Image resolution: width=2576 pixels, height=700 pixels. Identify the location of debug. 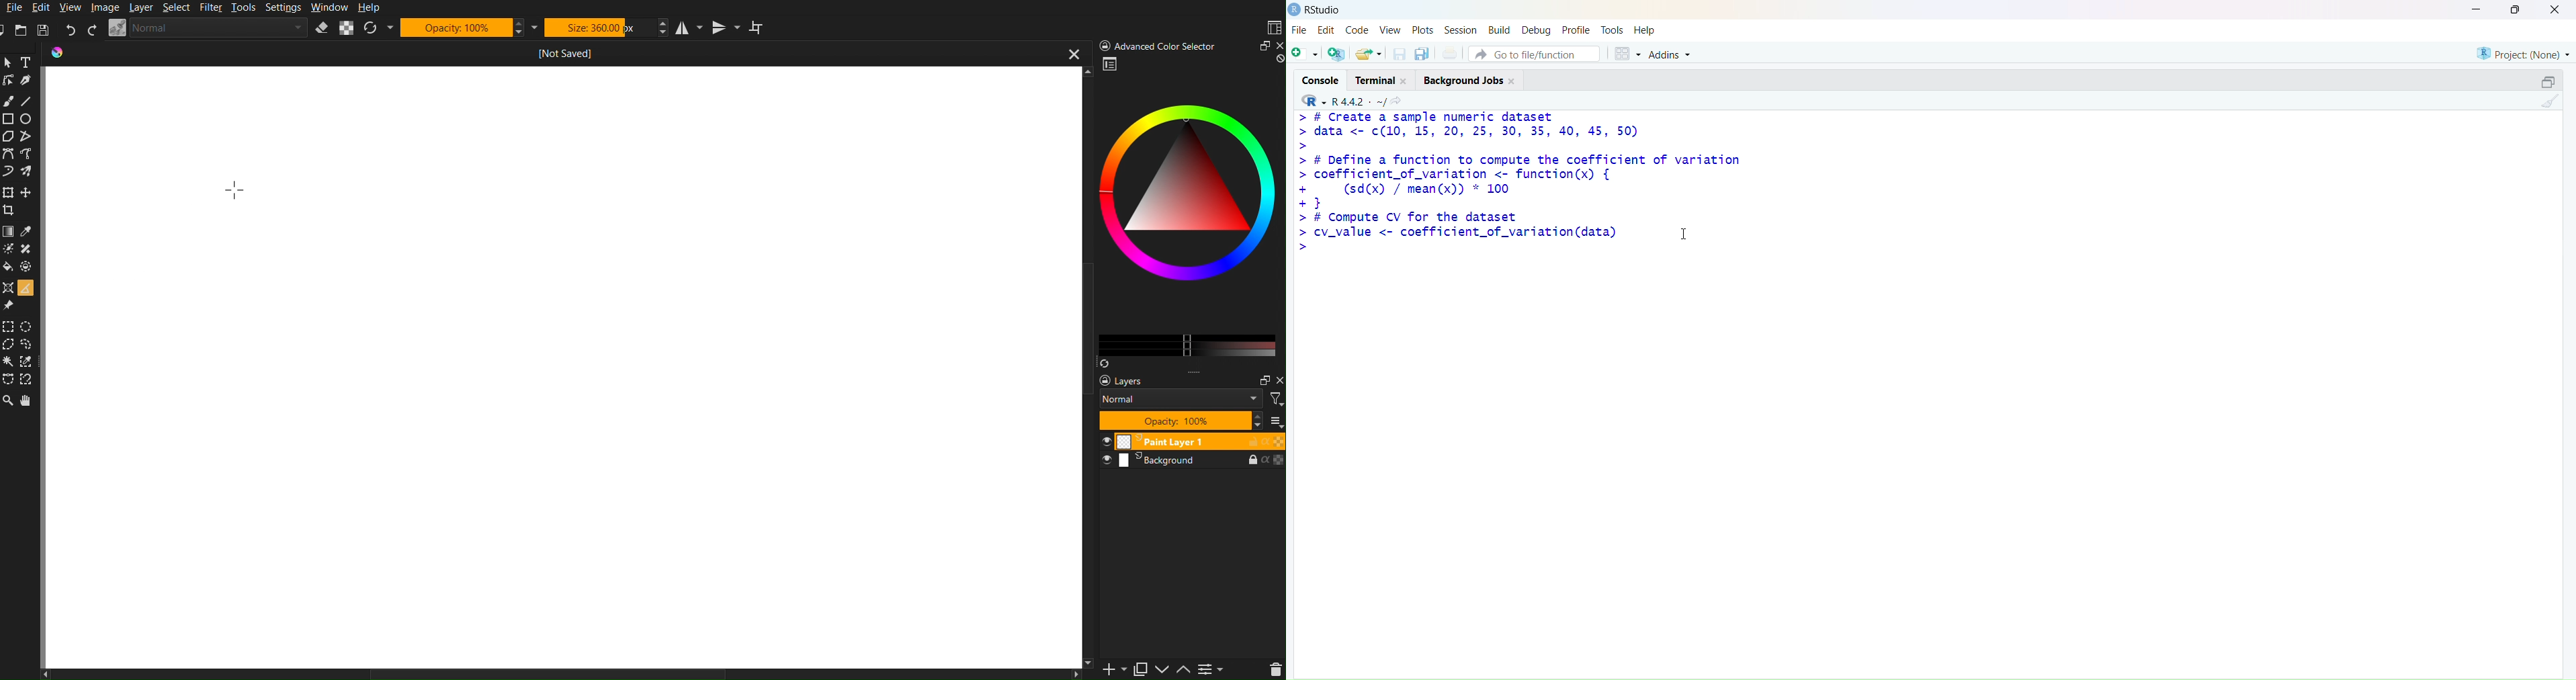
(1536, 32).